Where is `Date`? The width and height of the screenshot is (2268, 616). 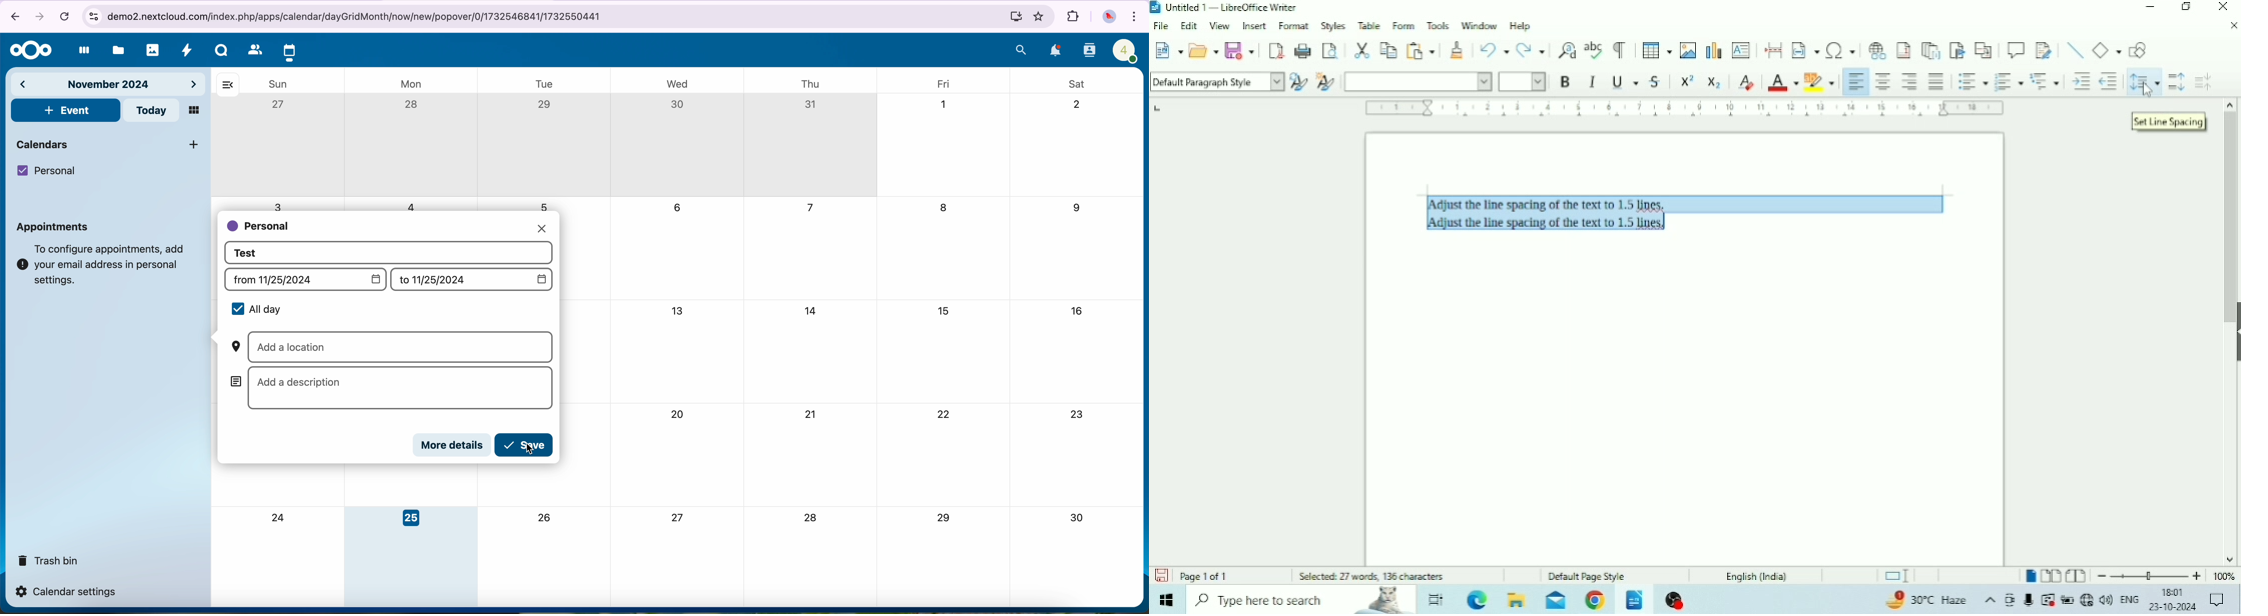 Date is located at coordinates (2173, 606).